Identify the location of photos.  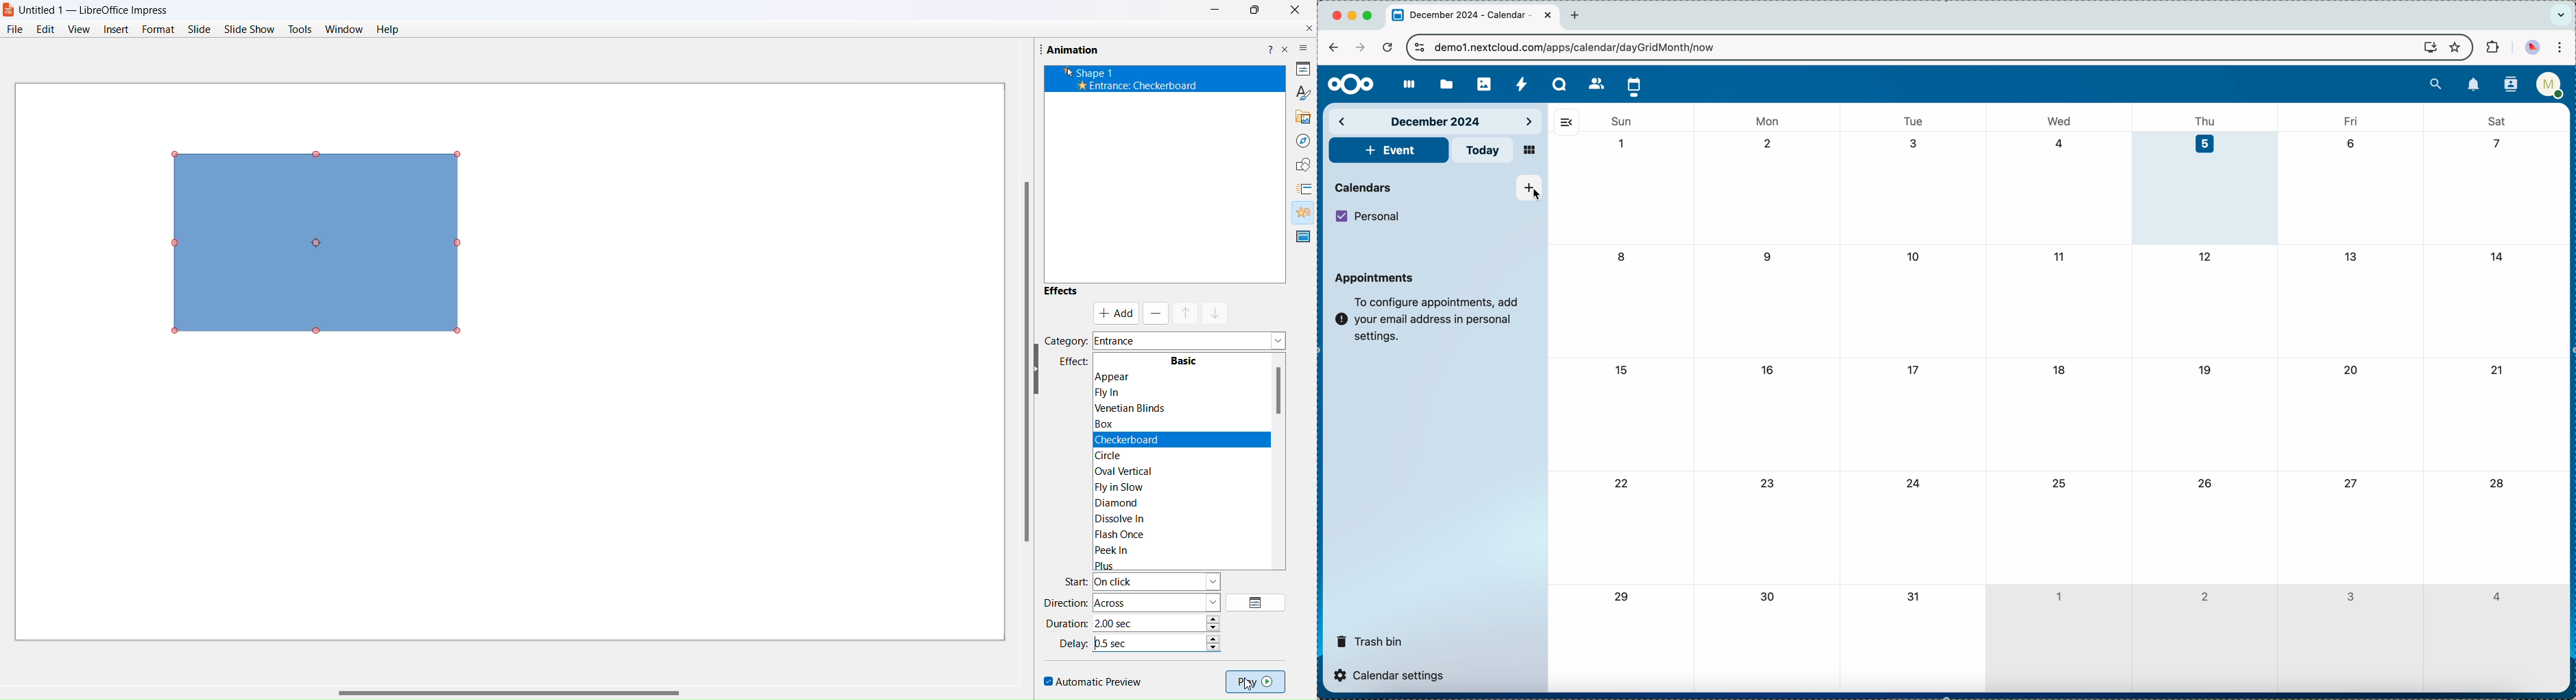
(1484, 81).